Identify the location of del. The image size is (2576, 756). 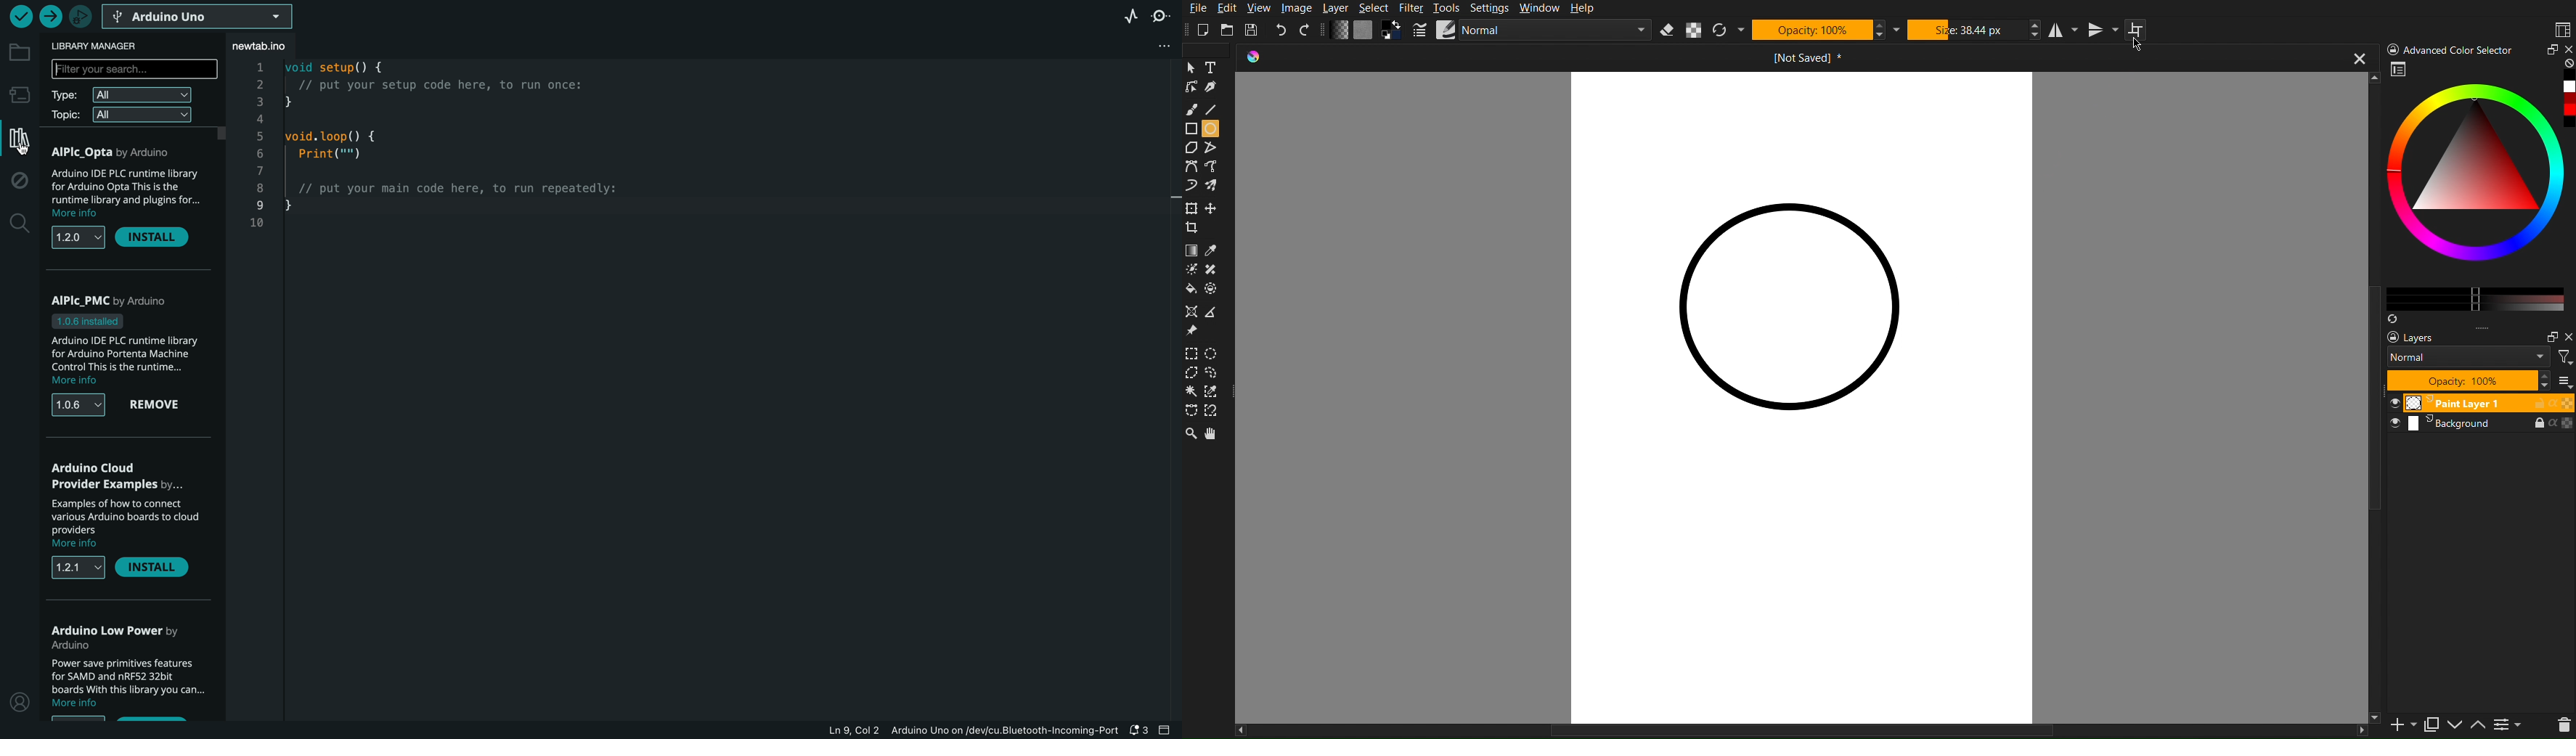
(2567, 727).